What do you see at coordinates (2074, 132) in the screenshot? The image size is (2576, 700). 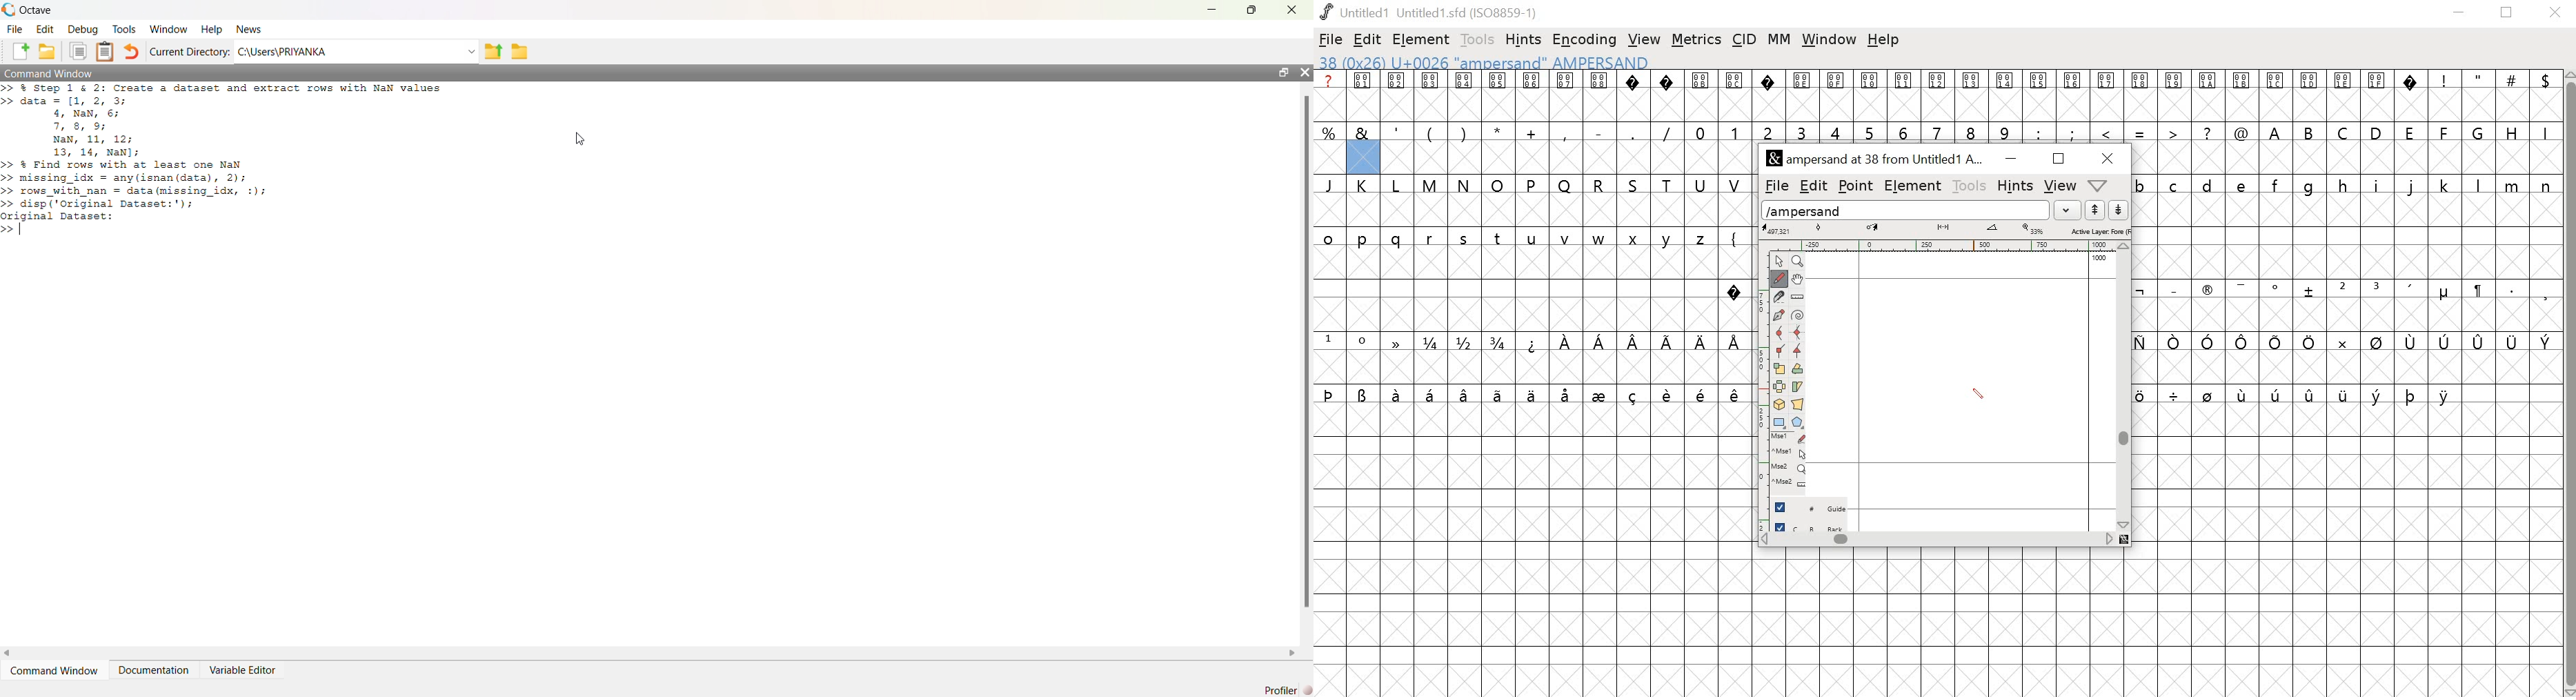 I see `;` at bounding box center [2074, 132].